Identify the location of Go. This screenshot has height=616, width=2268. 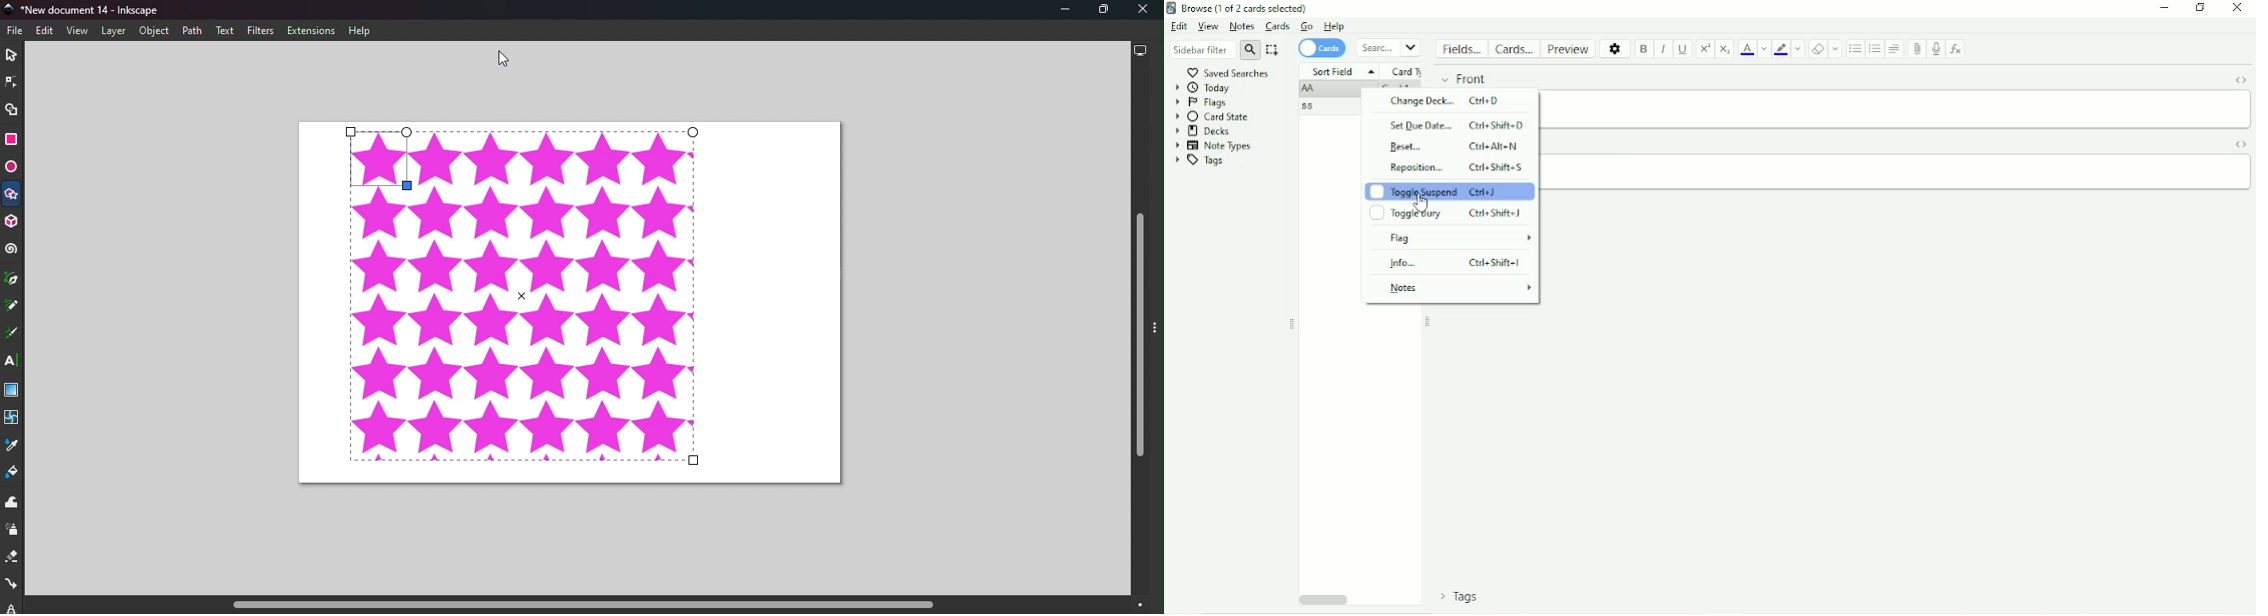
(1307, 27).